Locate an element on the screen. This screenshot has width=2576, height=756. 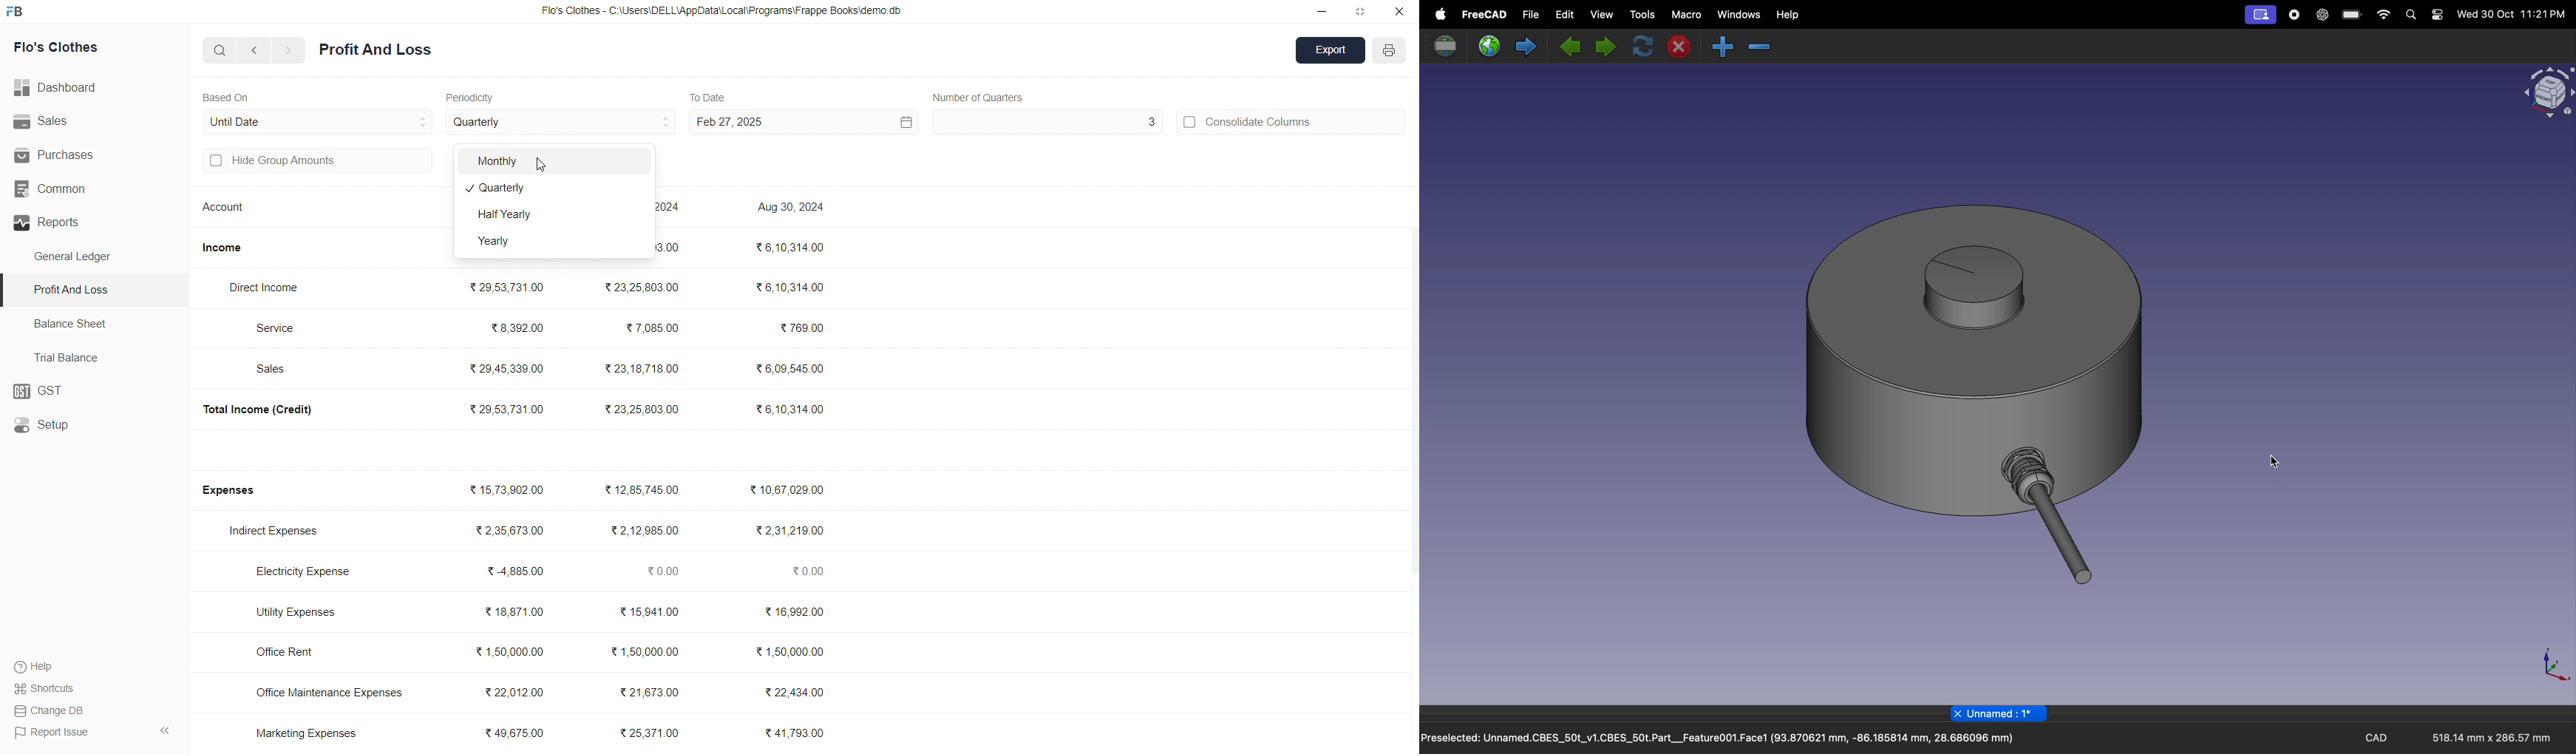
₹7,085.00 is located at coordinates (653, 328).